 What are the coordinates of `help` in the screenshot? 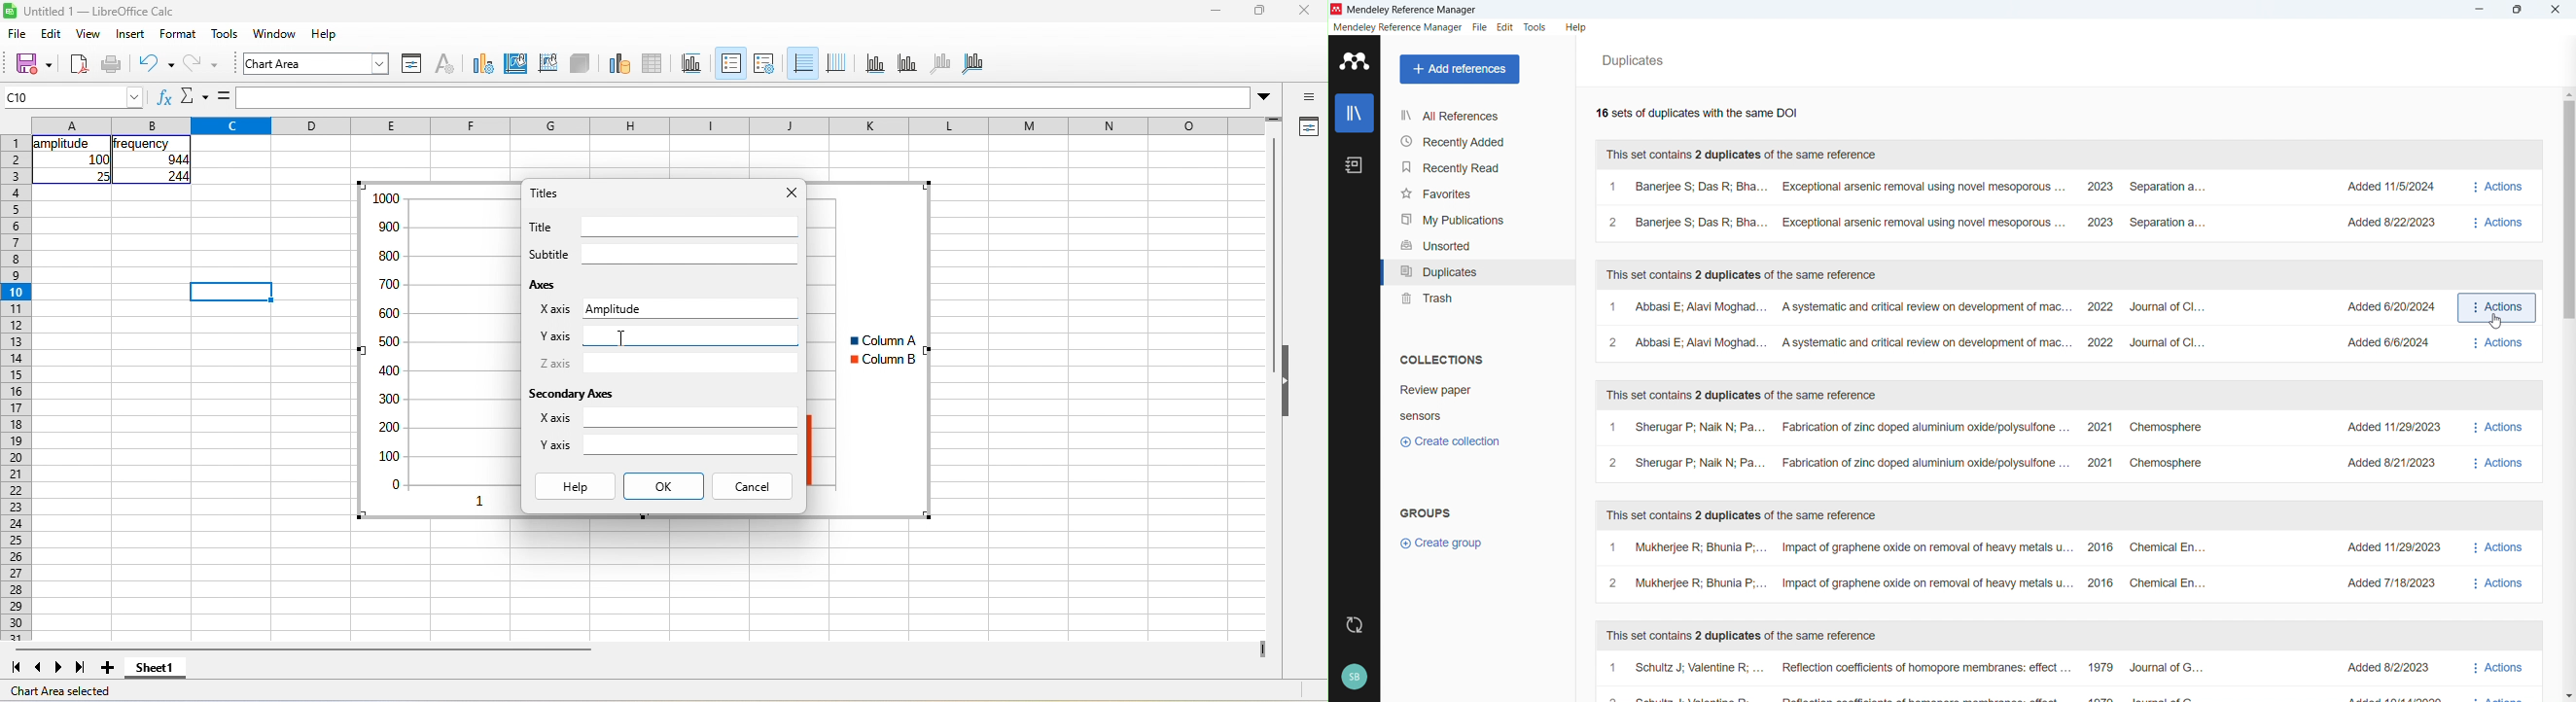 It's located at (325, 33).